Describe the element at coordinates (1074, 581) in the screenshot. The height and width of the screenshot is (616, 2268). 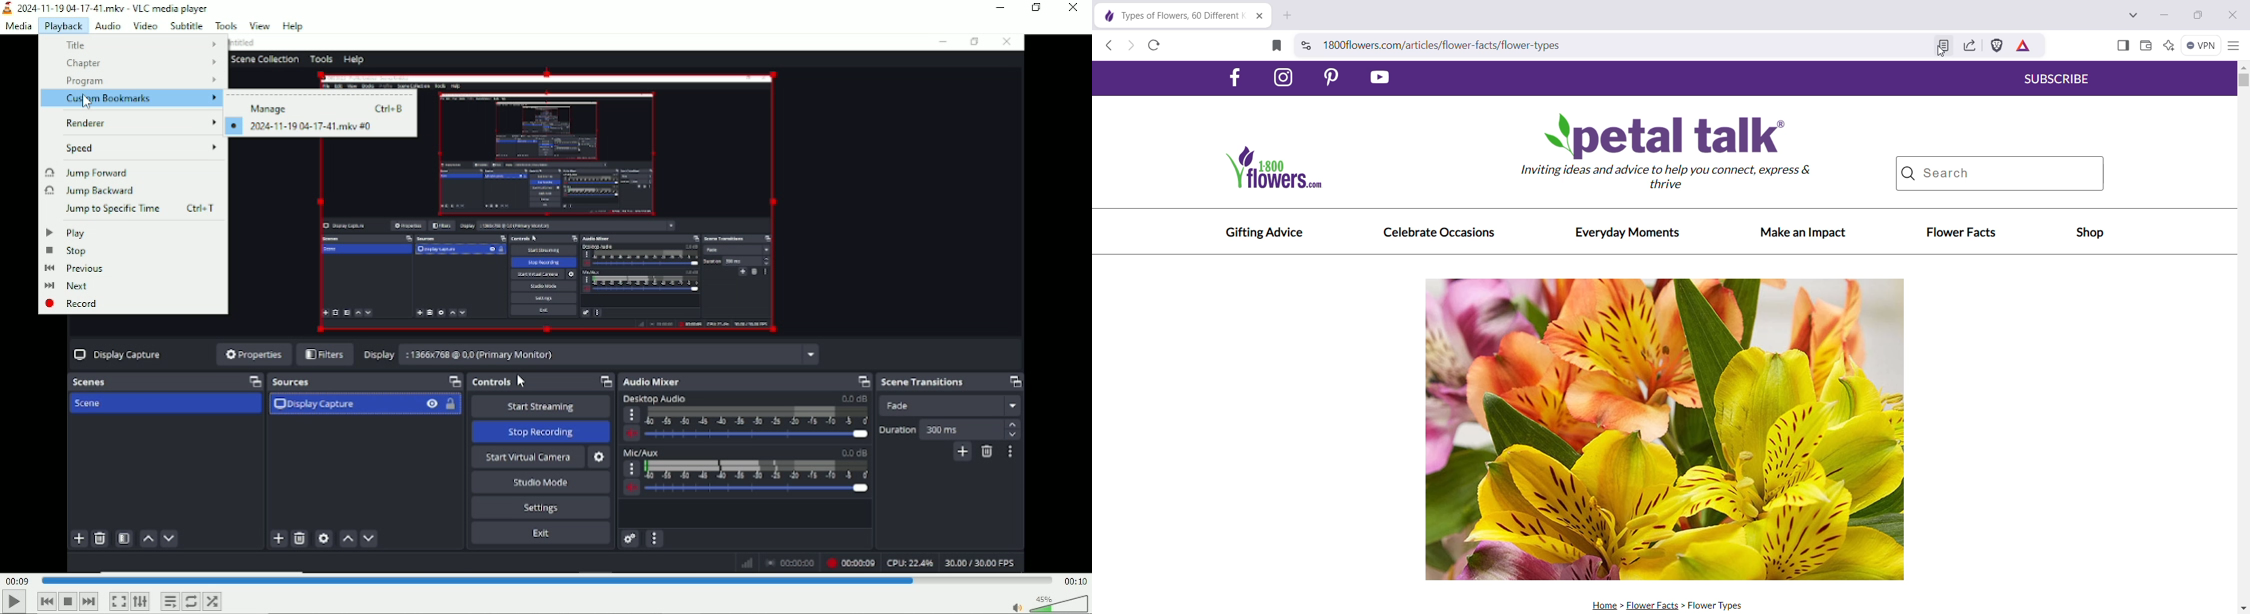
I see `00:10` at that location.